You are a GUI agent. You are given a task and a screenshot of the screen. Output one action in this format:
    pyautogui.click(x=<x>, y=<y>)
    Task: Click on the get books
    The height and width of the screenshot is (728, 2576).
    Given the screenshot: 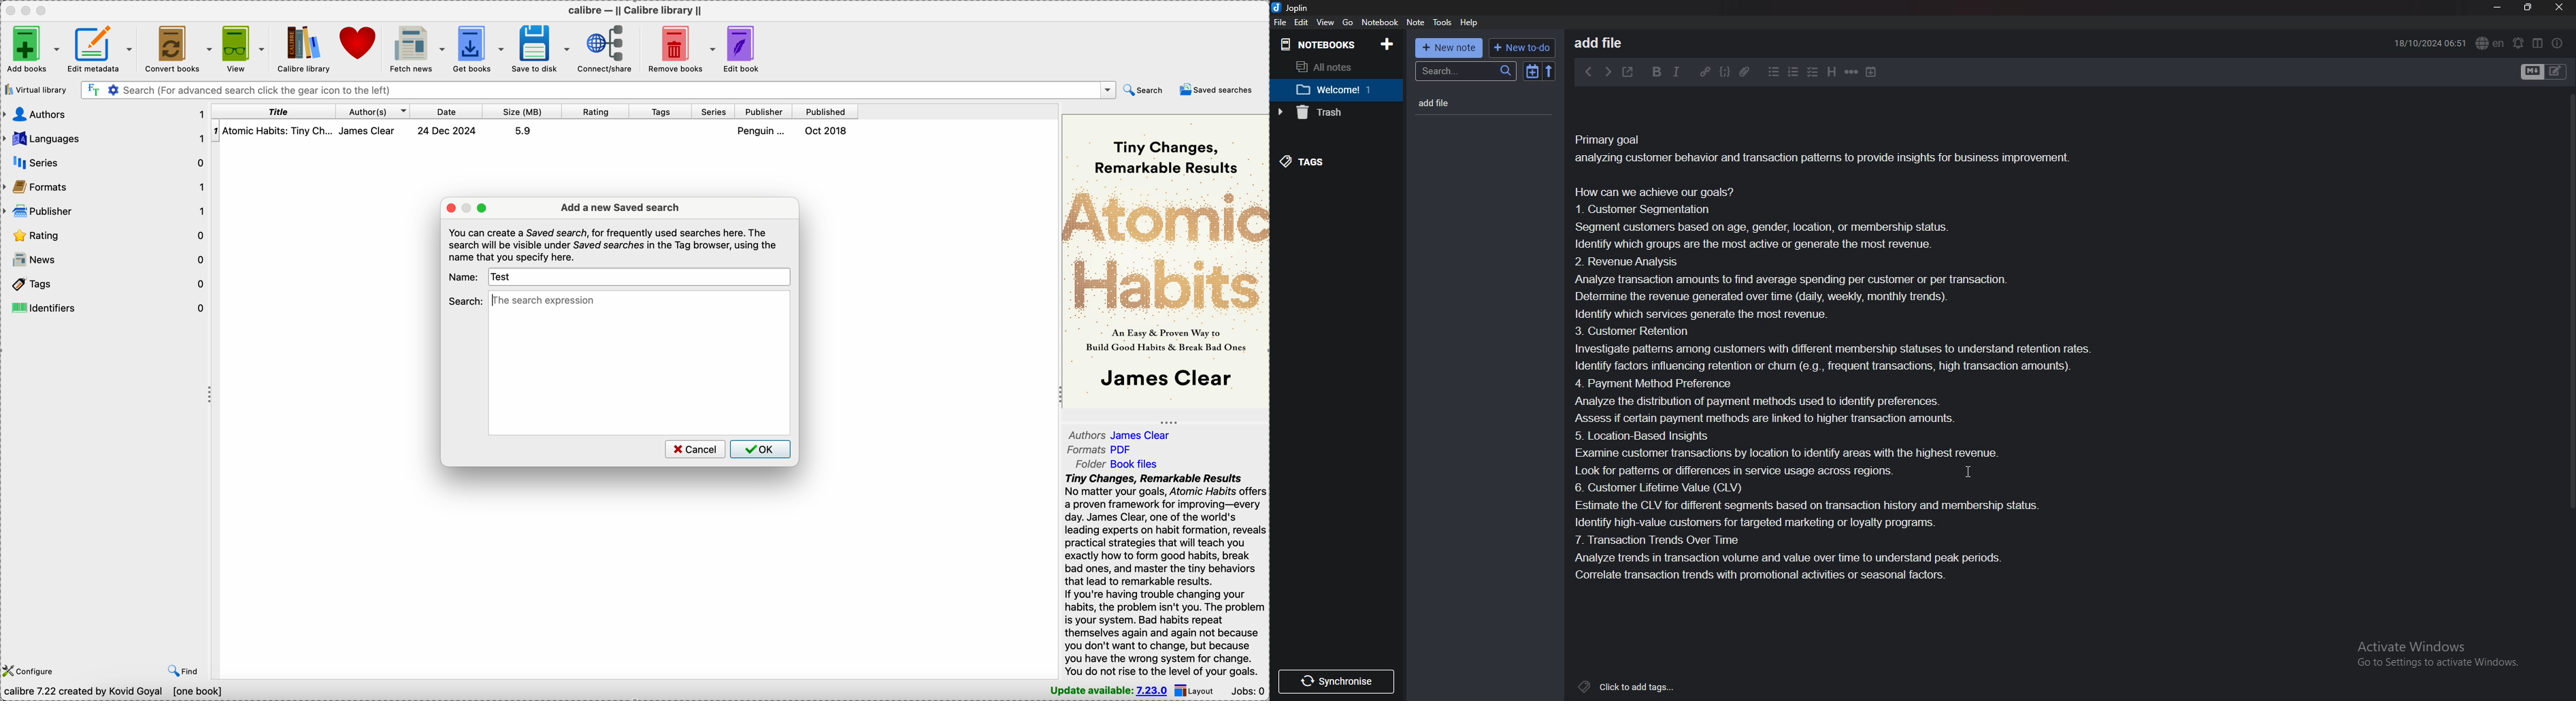 What is the action you would take?
    pyautogui.click(x=480, y=48)
    